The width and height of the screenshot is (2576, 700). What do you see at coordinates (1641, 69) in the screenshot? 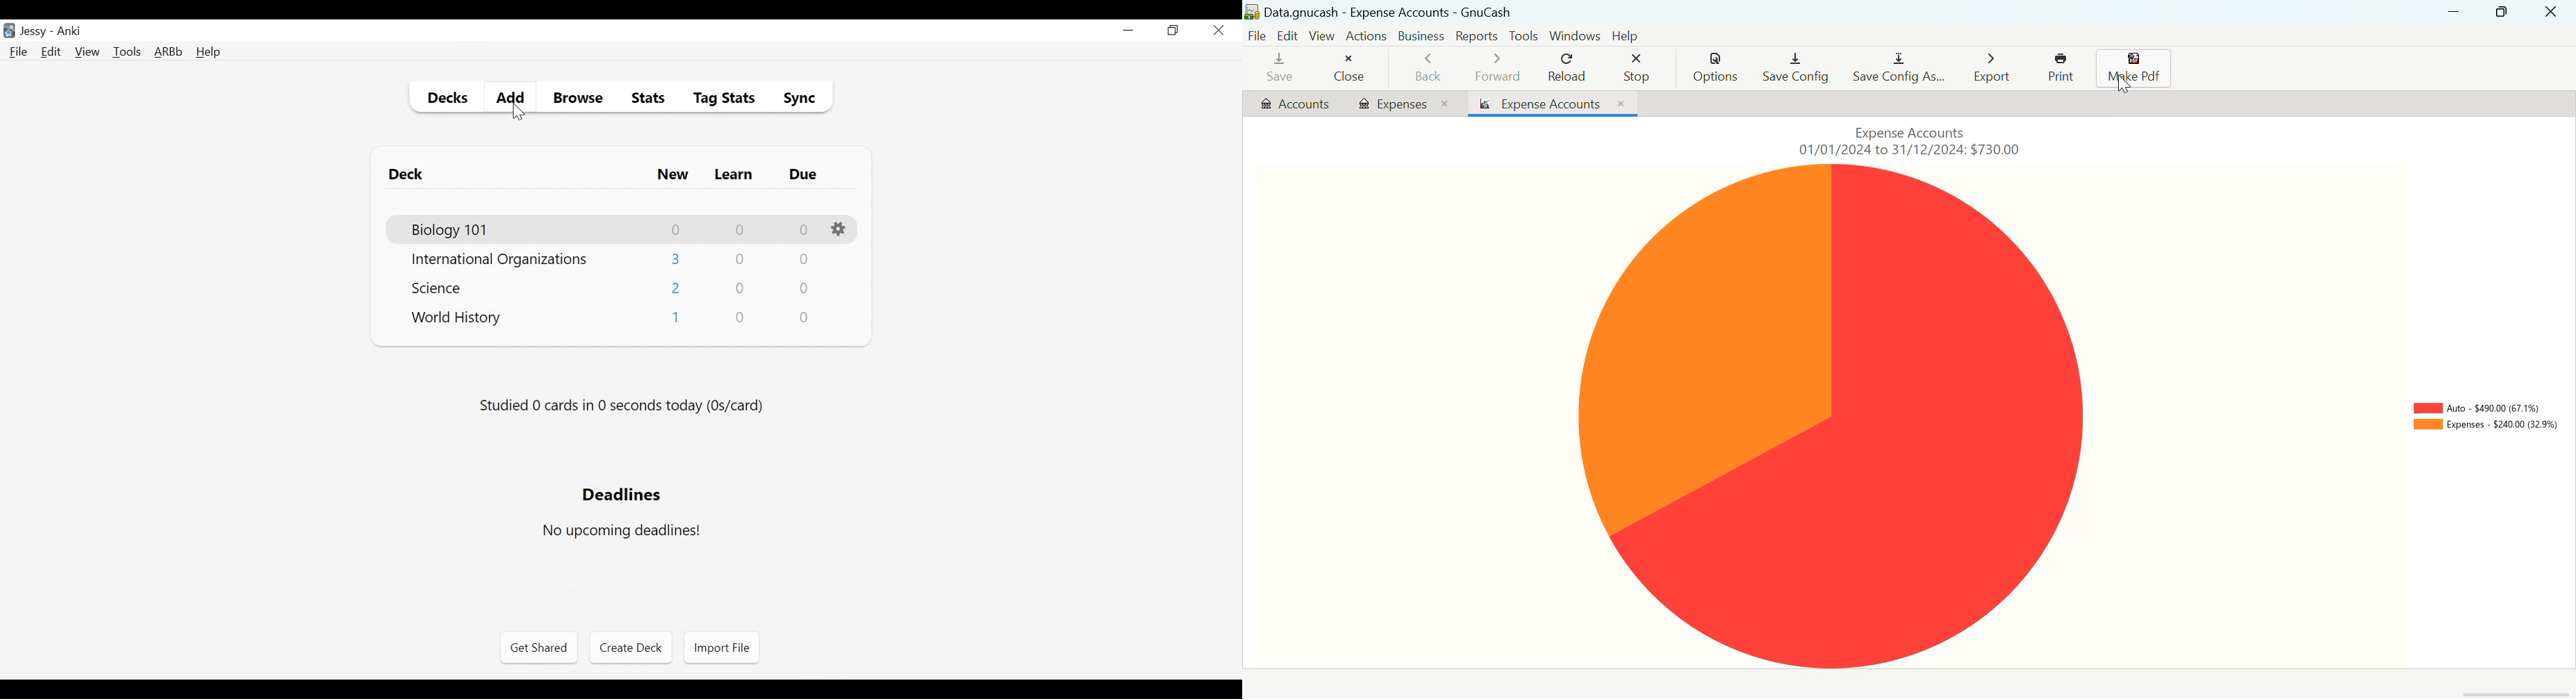
I see `Stop` at bounding box center [1641, 69].